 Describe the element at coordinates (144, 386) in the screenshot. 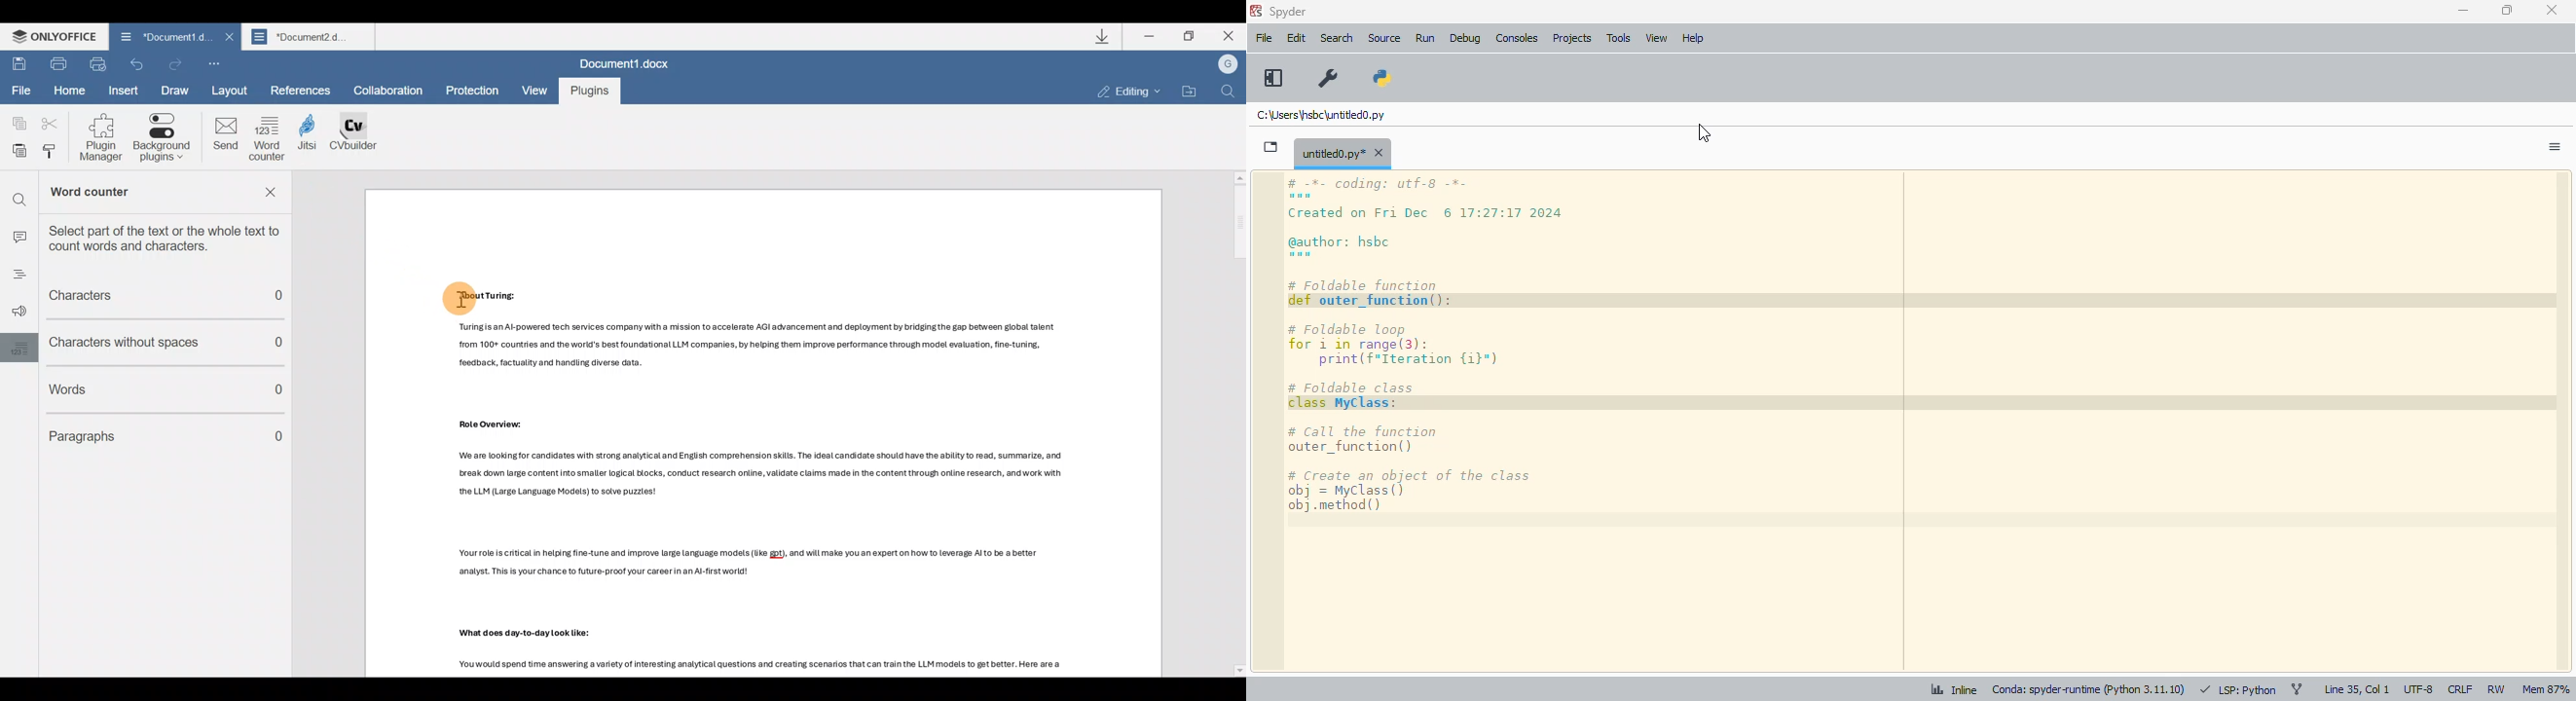

I see `Words count` at that location.